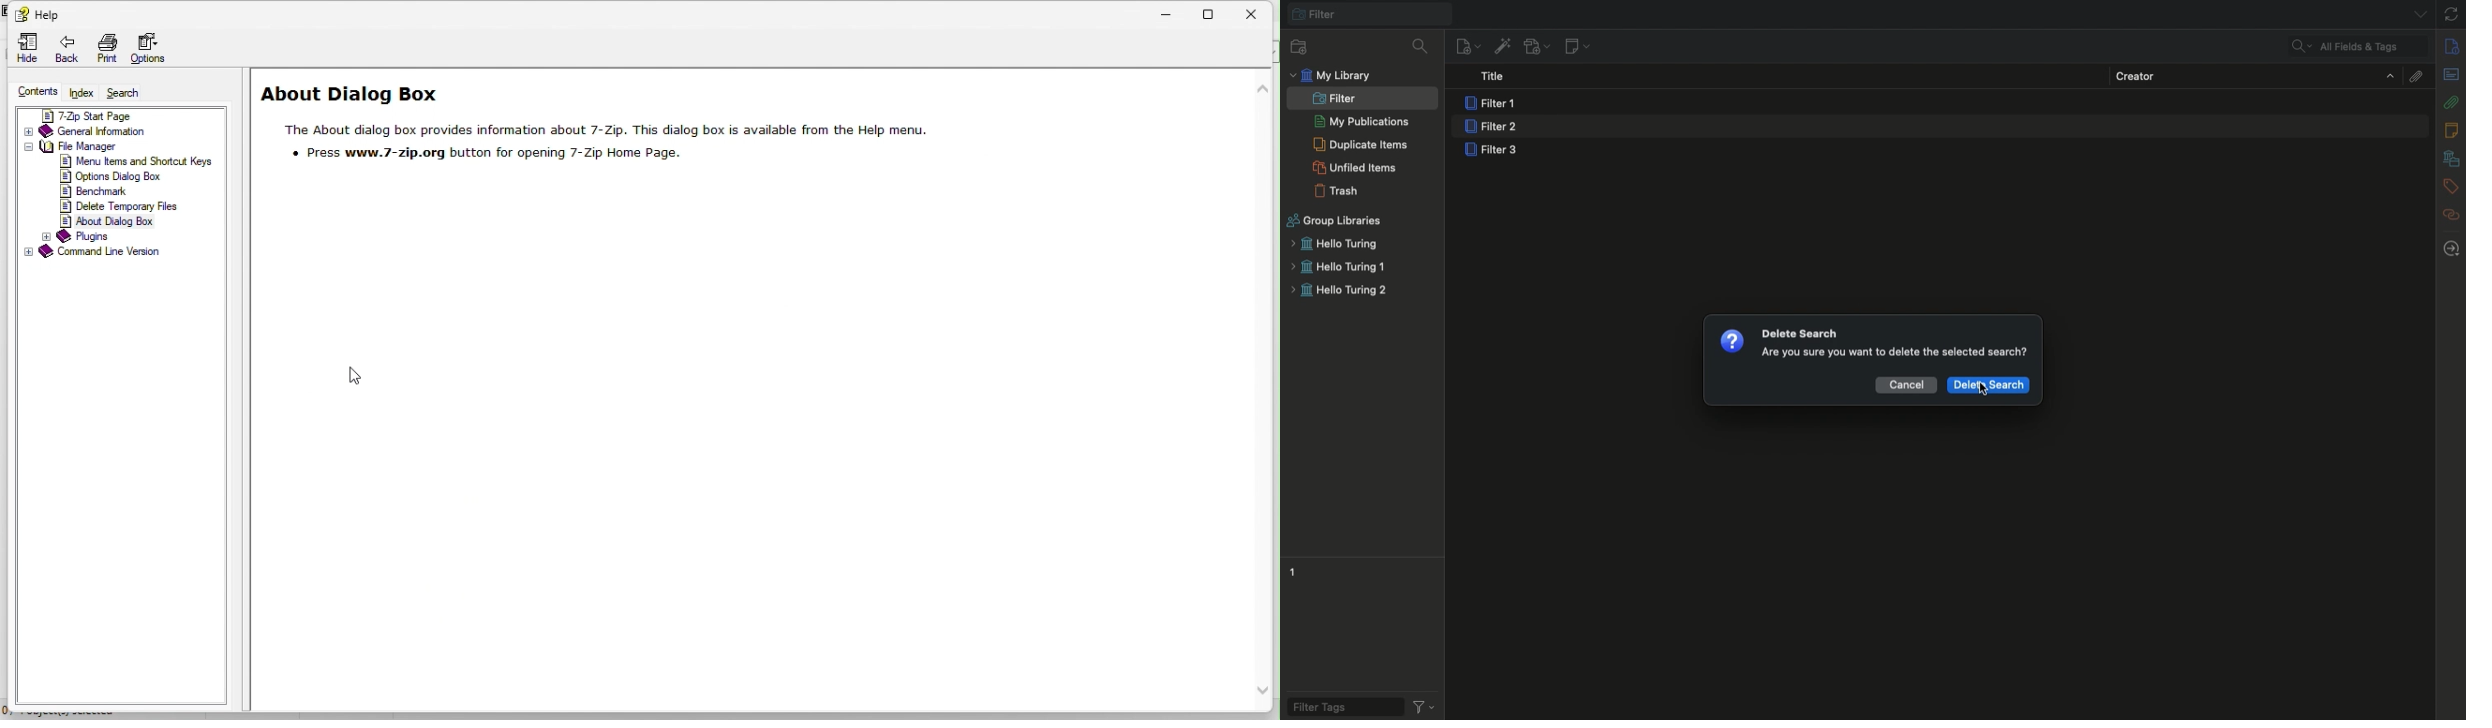 The width and height of the screenshot is (2492, 728). What do you see at coordinates (1576, 47) in the screenshot?
I see `New note` at bounding box center [1576, 47].